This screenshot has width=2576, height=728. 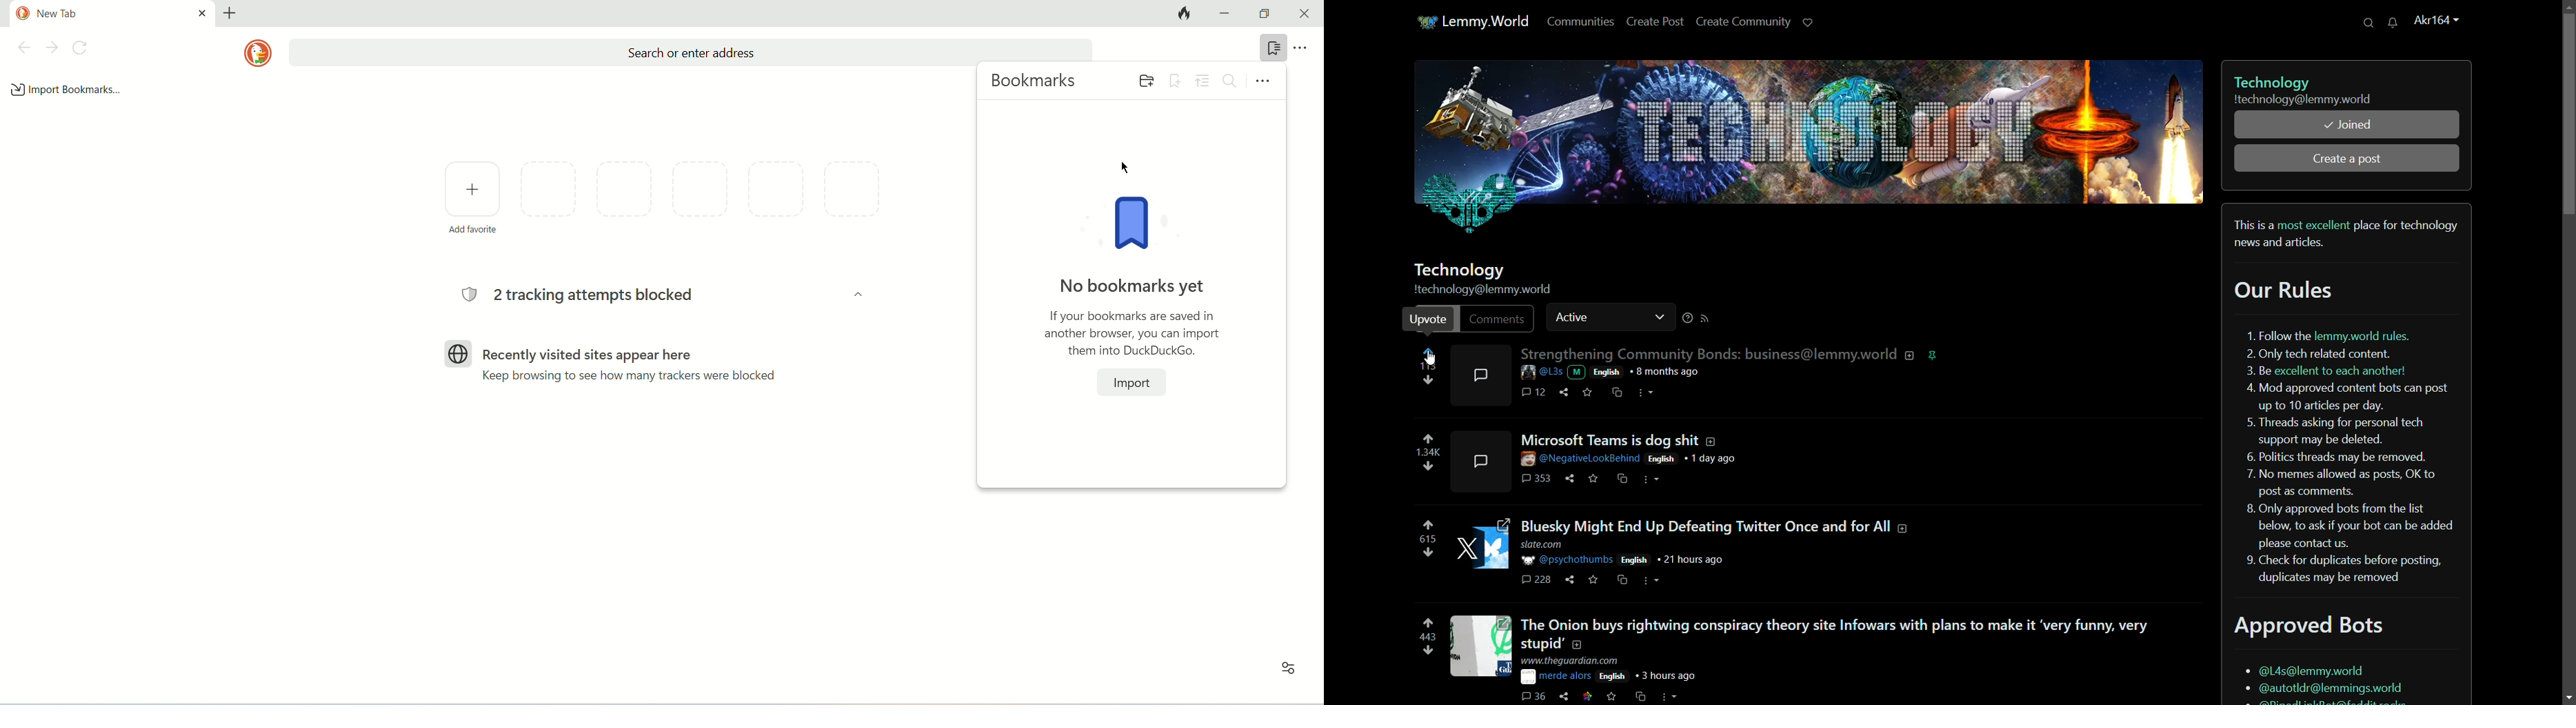 What do you see at coordinates (1264, 79) in the screenshot?
I see `options` at bounding box center [1264, 79].